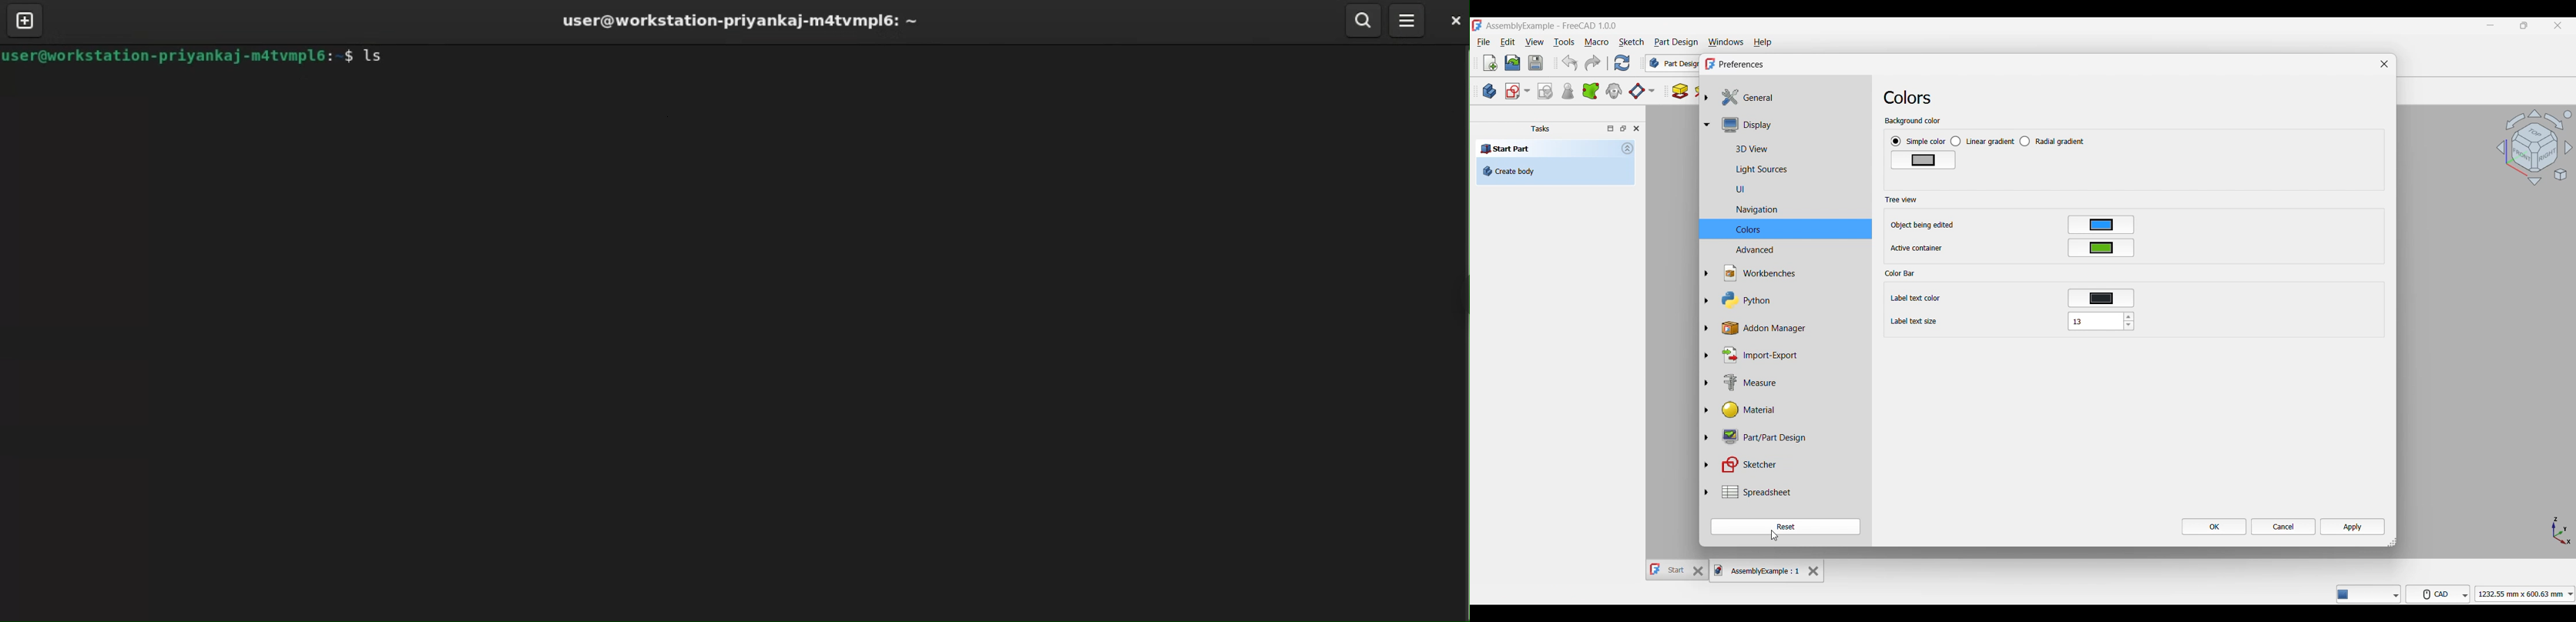 The image size is (2576, 644). Describe the element at coordinates (1596, 42) in the screenshot. I see `Macro menu ` at that location.